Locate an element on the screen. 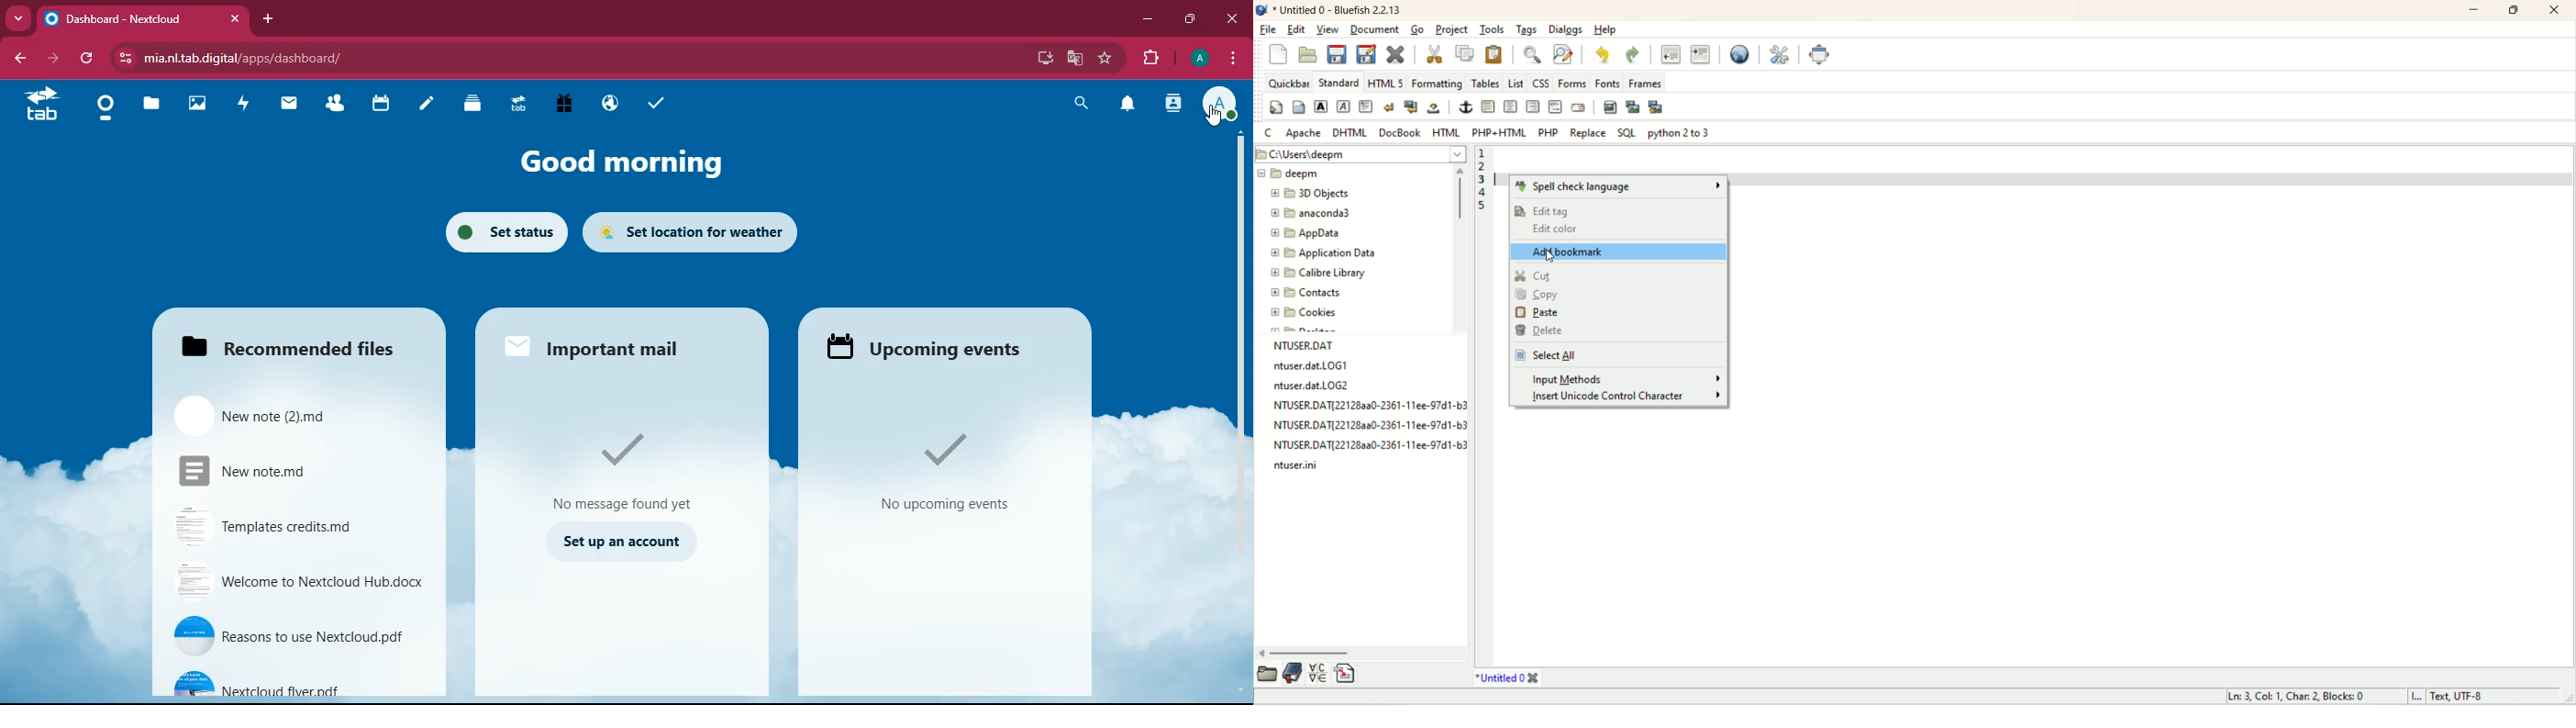  insert thumbnail is located at coordinates (1634, 106).